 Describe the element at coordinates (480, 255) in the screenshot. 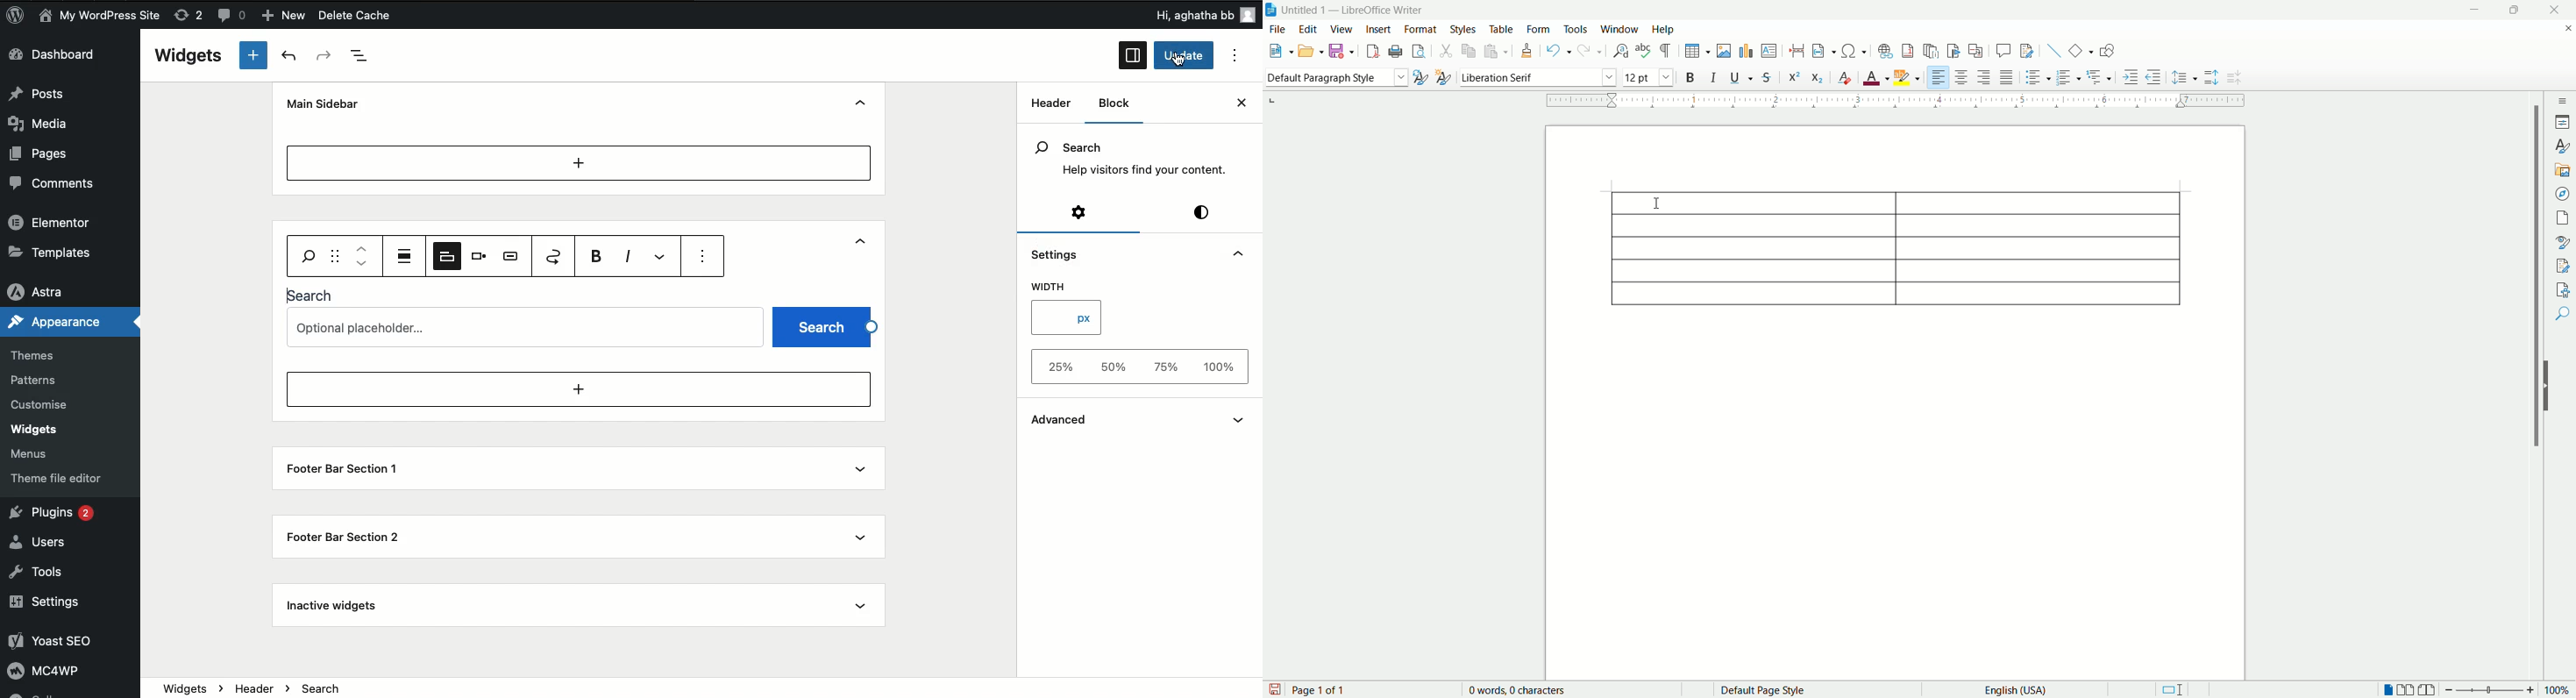

I see `Change button position` at that location.